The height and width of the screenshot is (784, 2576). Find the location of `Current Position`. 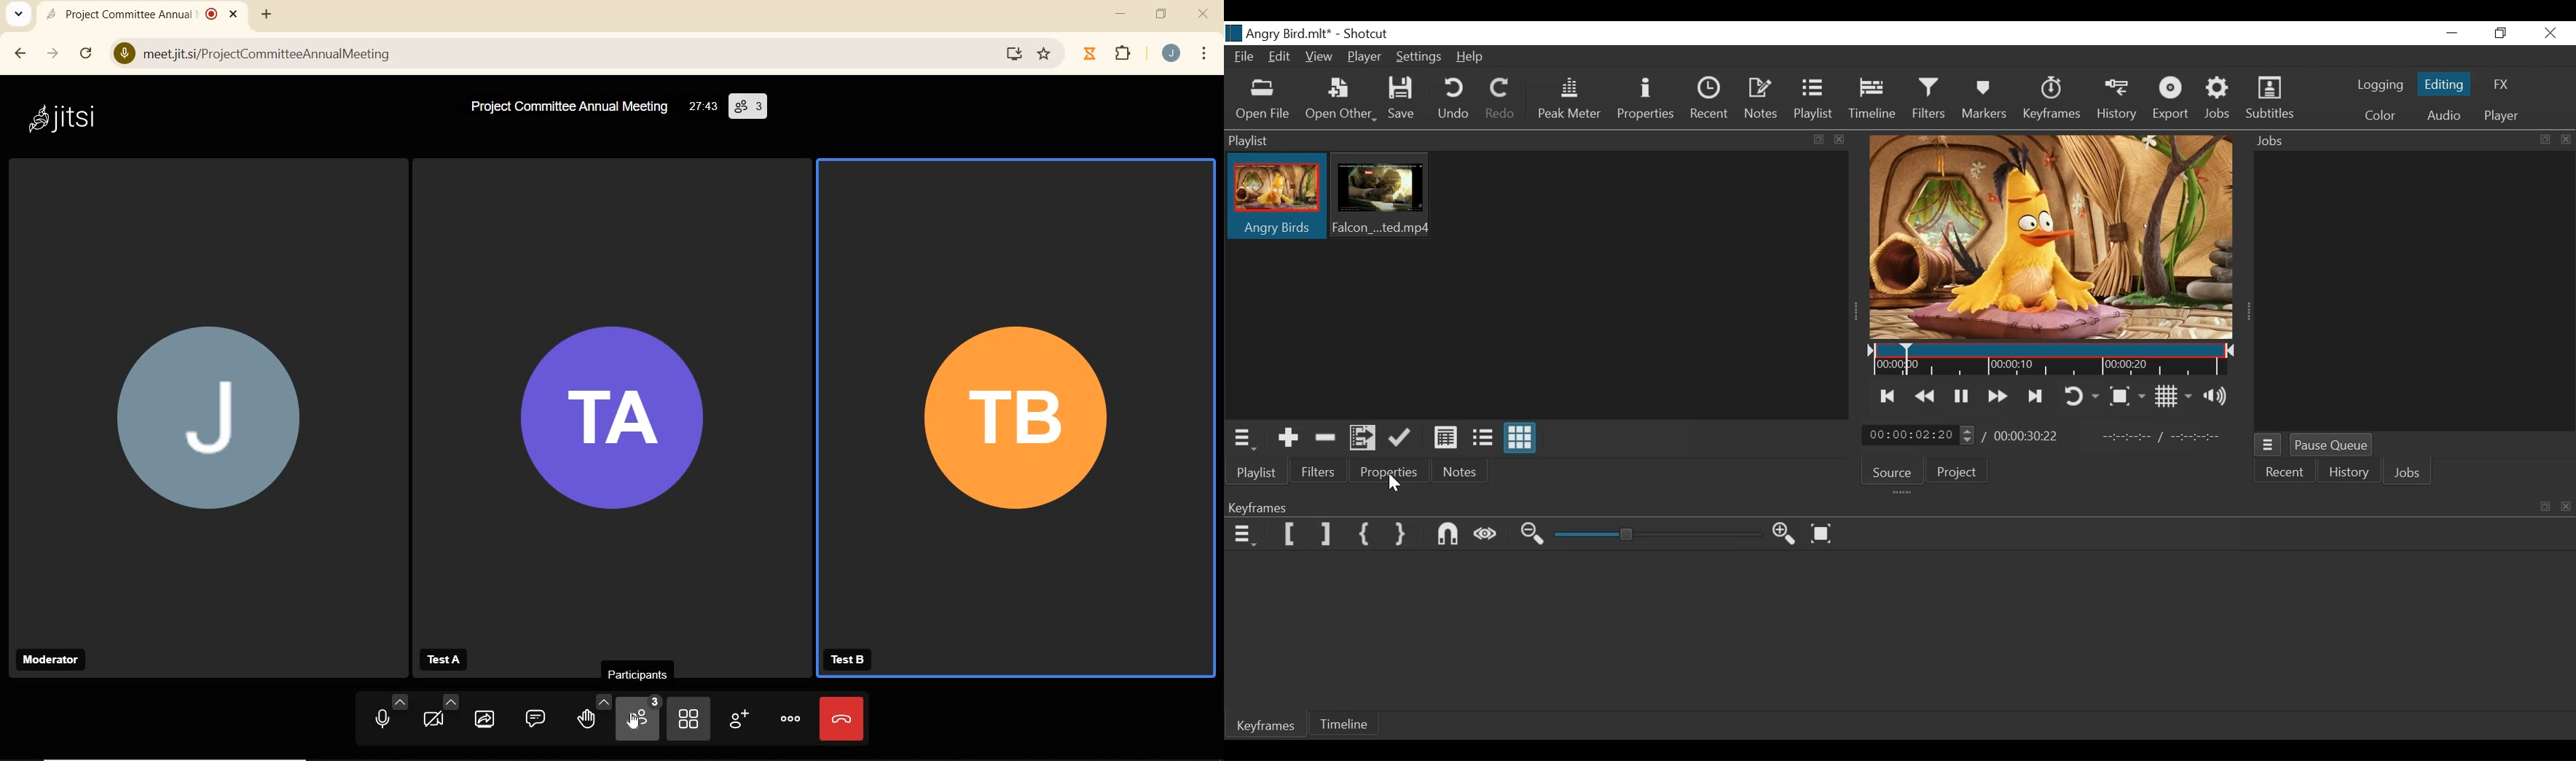

Current Position is located at coordinates (1919, 434).